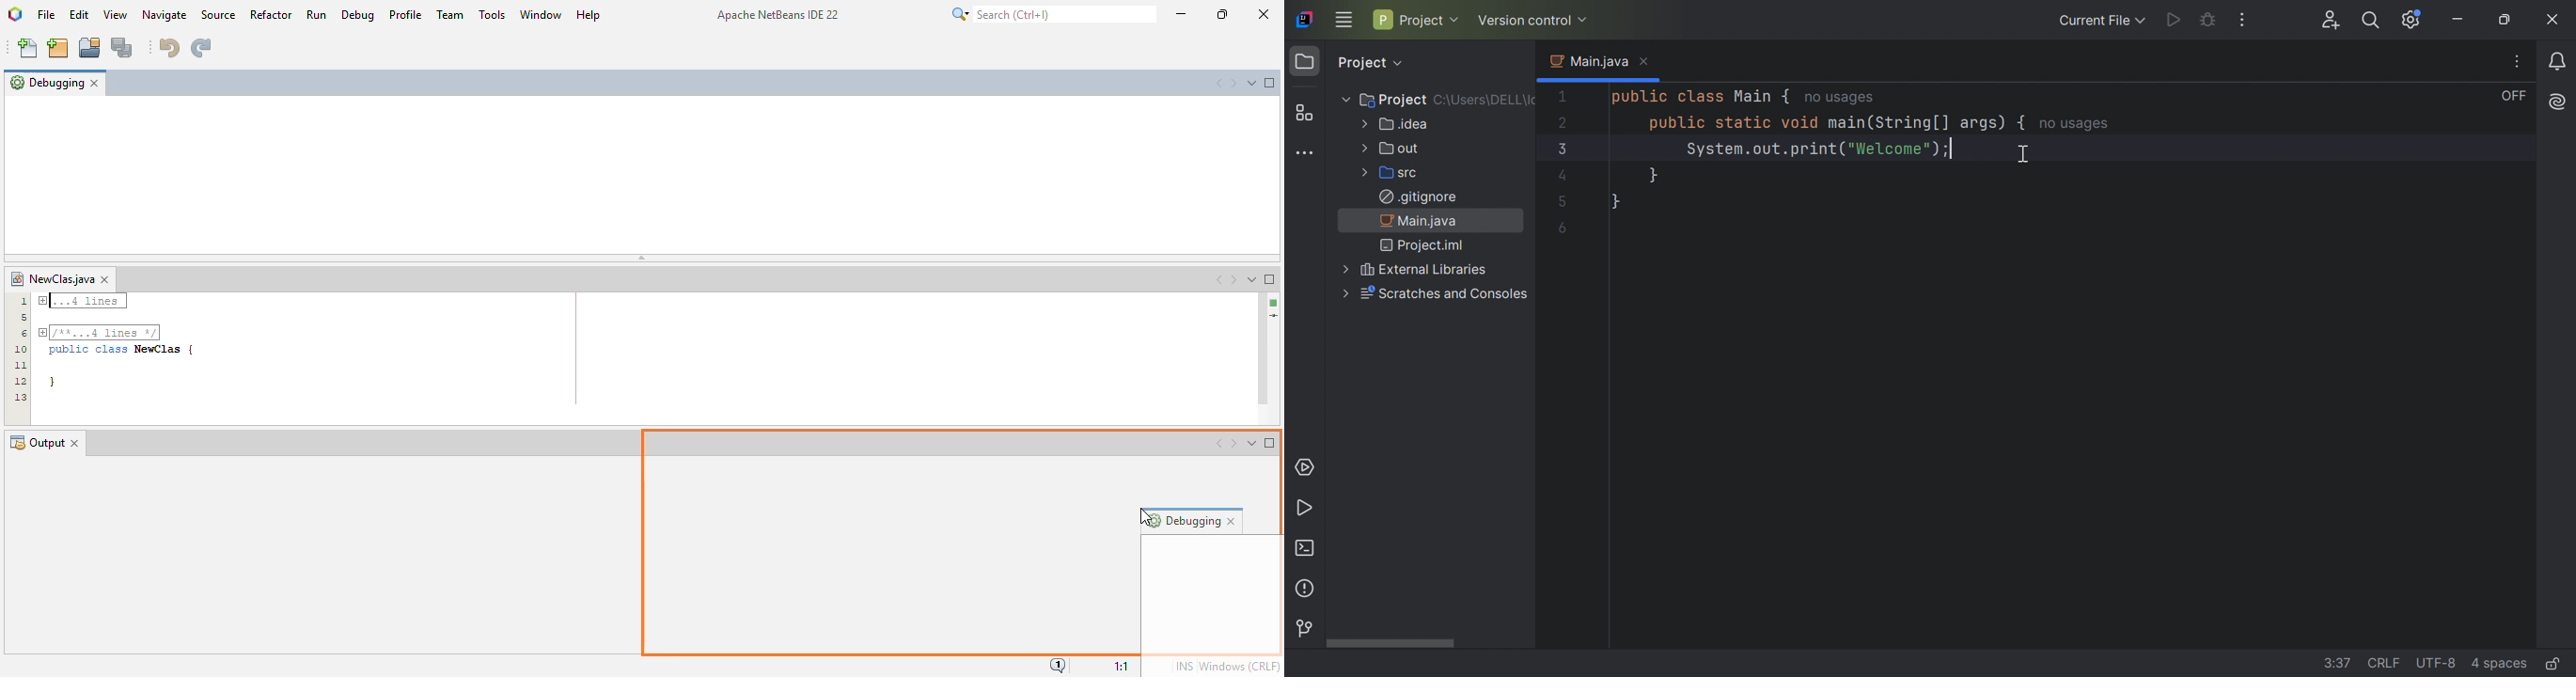 Image resolution: width=2576 pixels, height=700 pixels. What do you see at coordinates (1181, 14) in the screenshot?
I see `minimize` at bounding box center [1181, 14].